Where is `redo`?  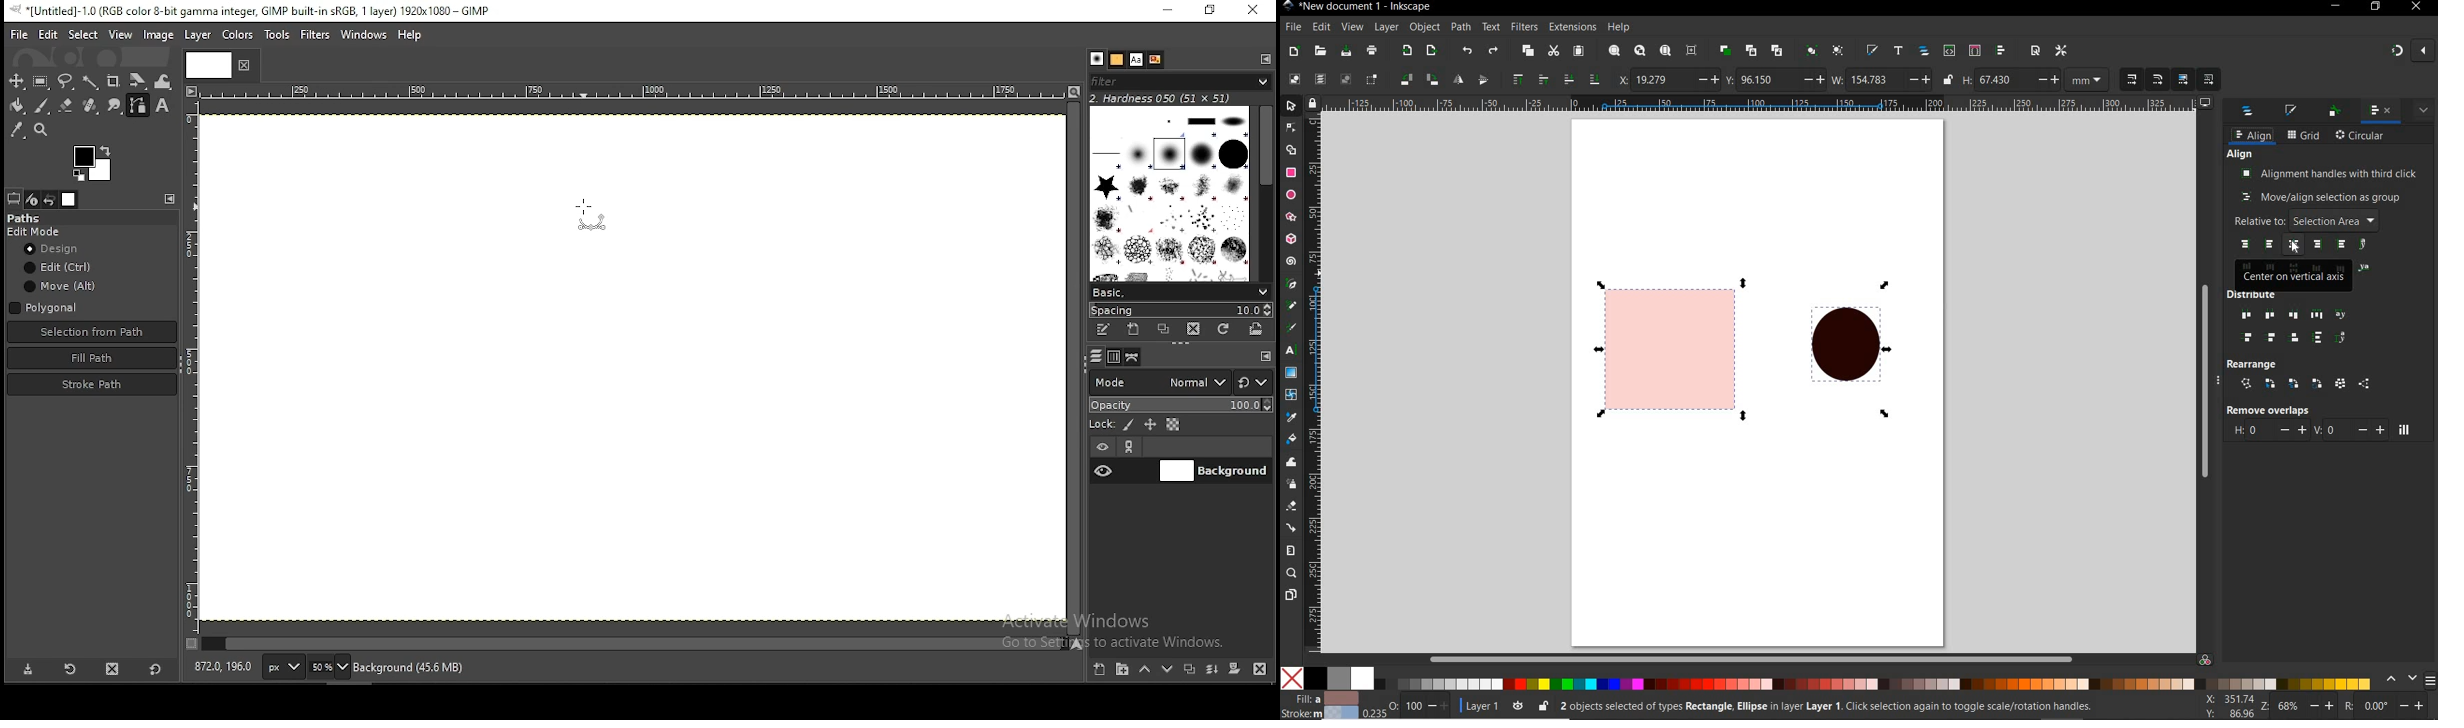
redo is located at coordinates (1493, 50).